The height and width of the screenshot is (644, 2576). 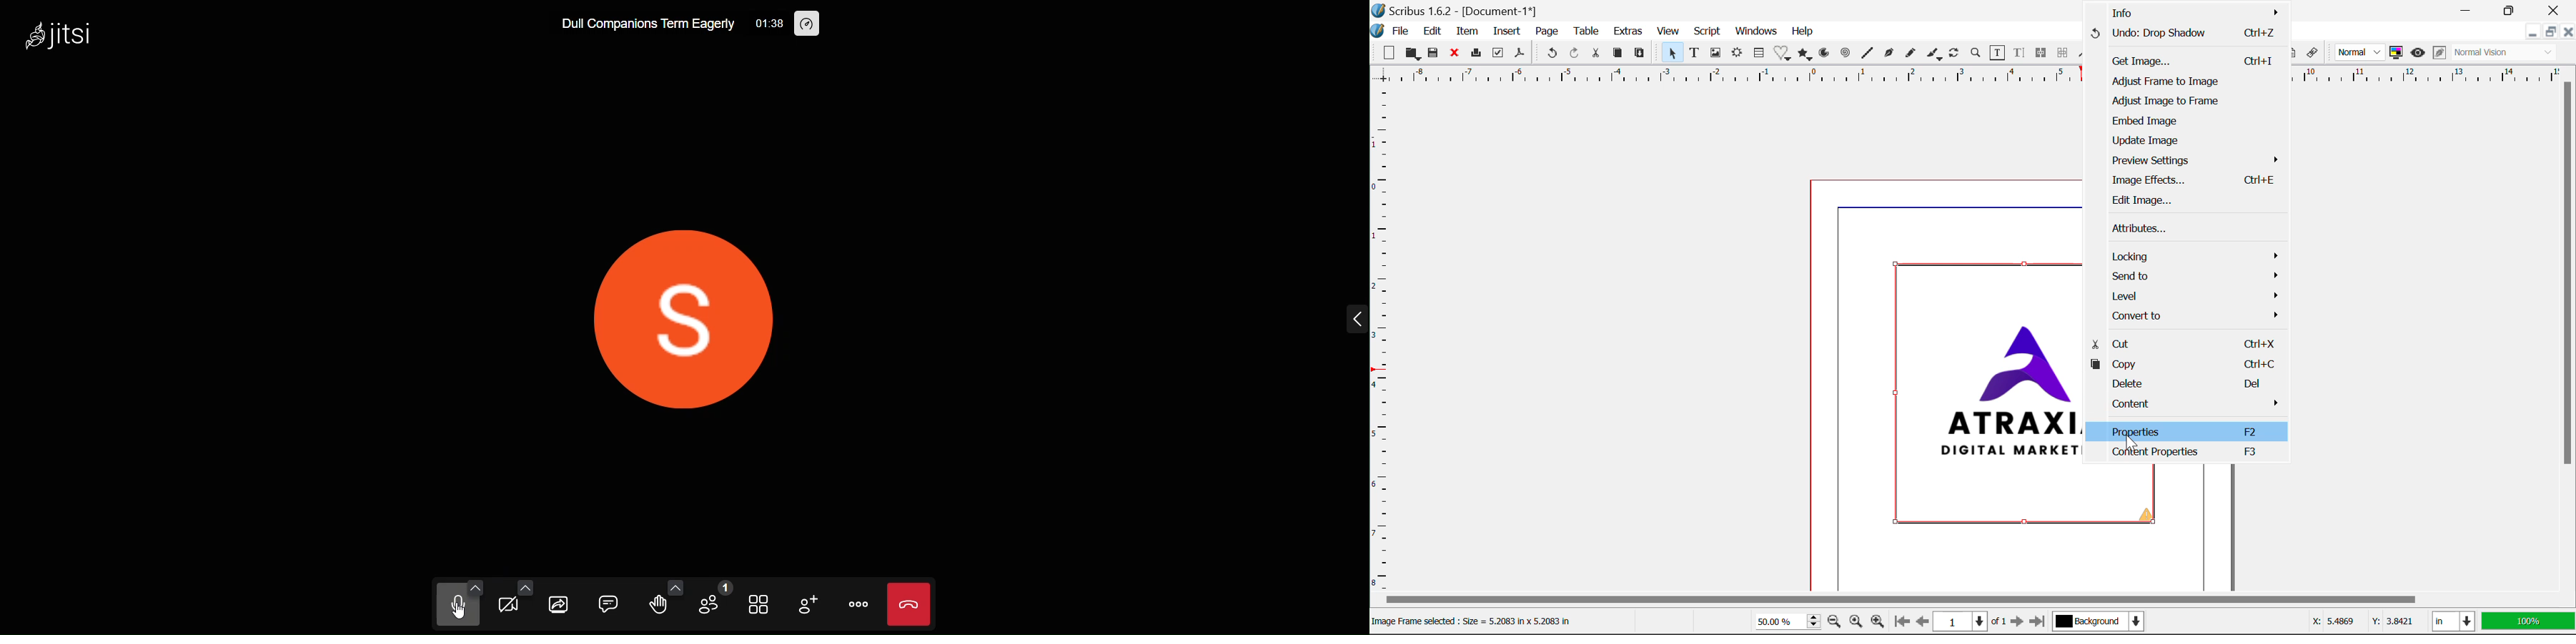 What do you see at coordinates (1834, 622) in the screenshot?
I see `Zoom out` at bounding box center [1834, 622].